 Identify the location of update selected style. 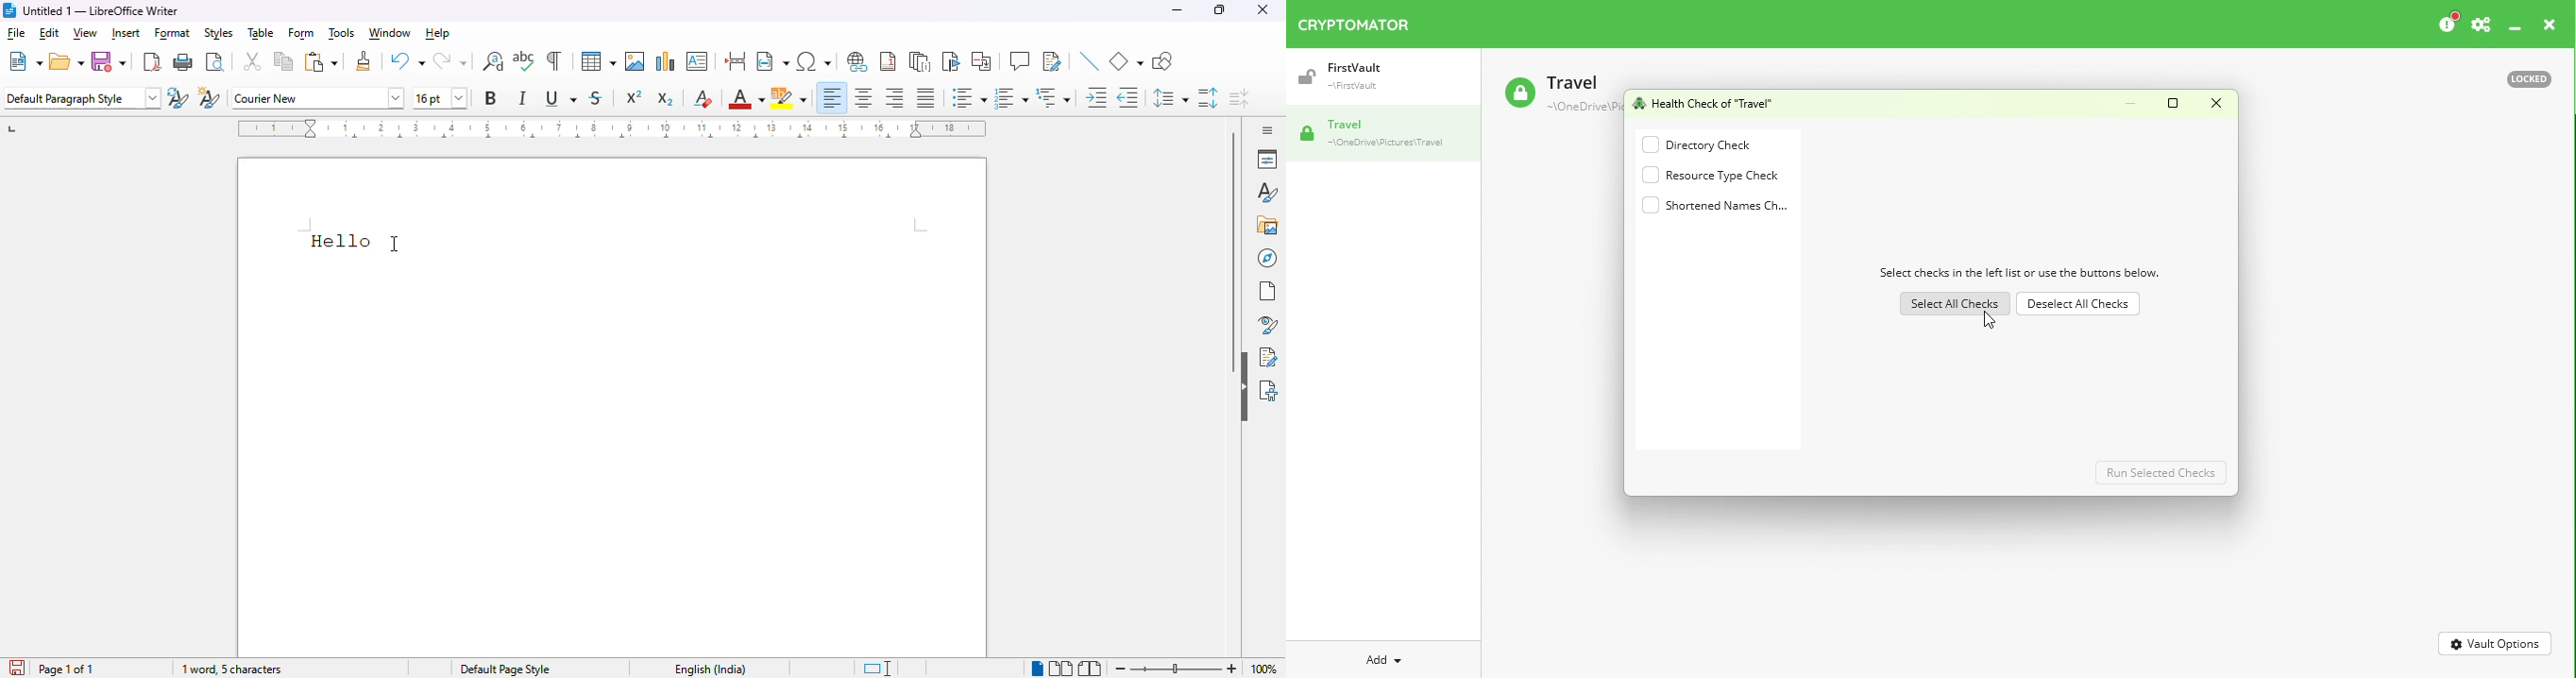
(179, 98).